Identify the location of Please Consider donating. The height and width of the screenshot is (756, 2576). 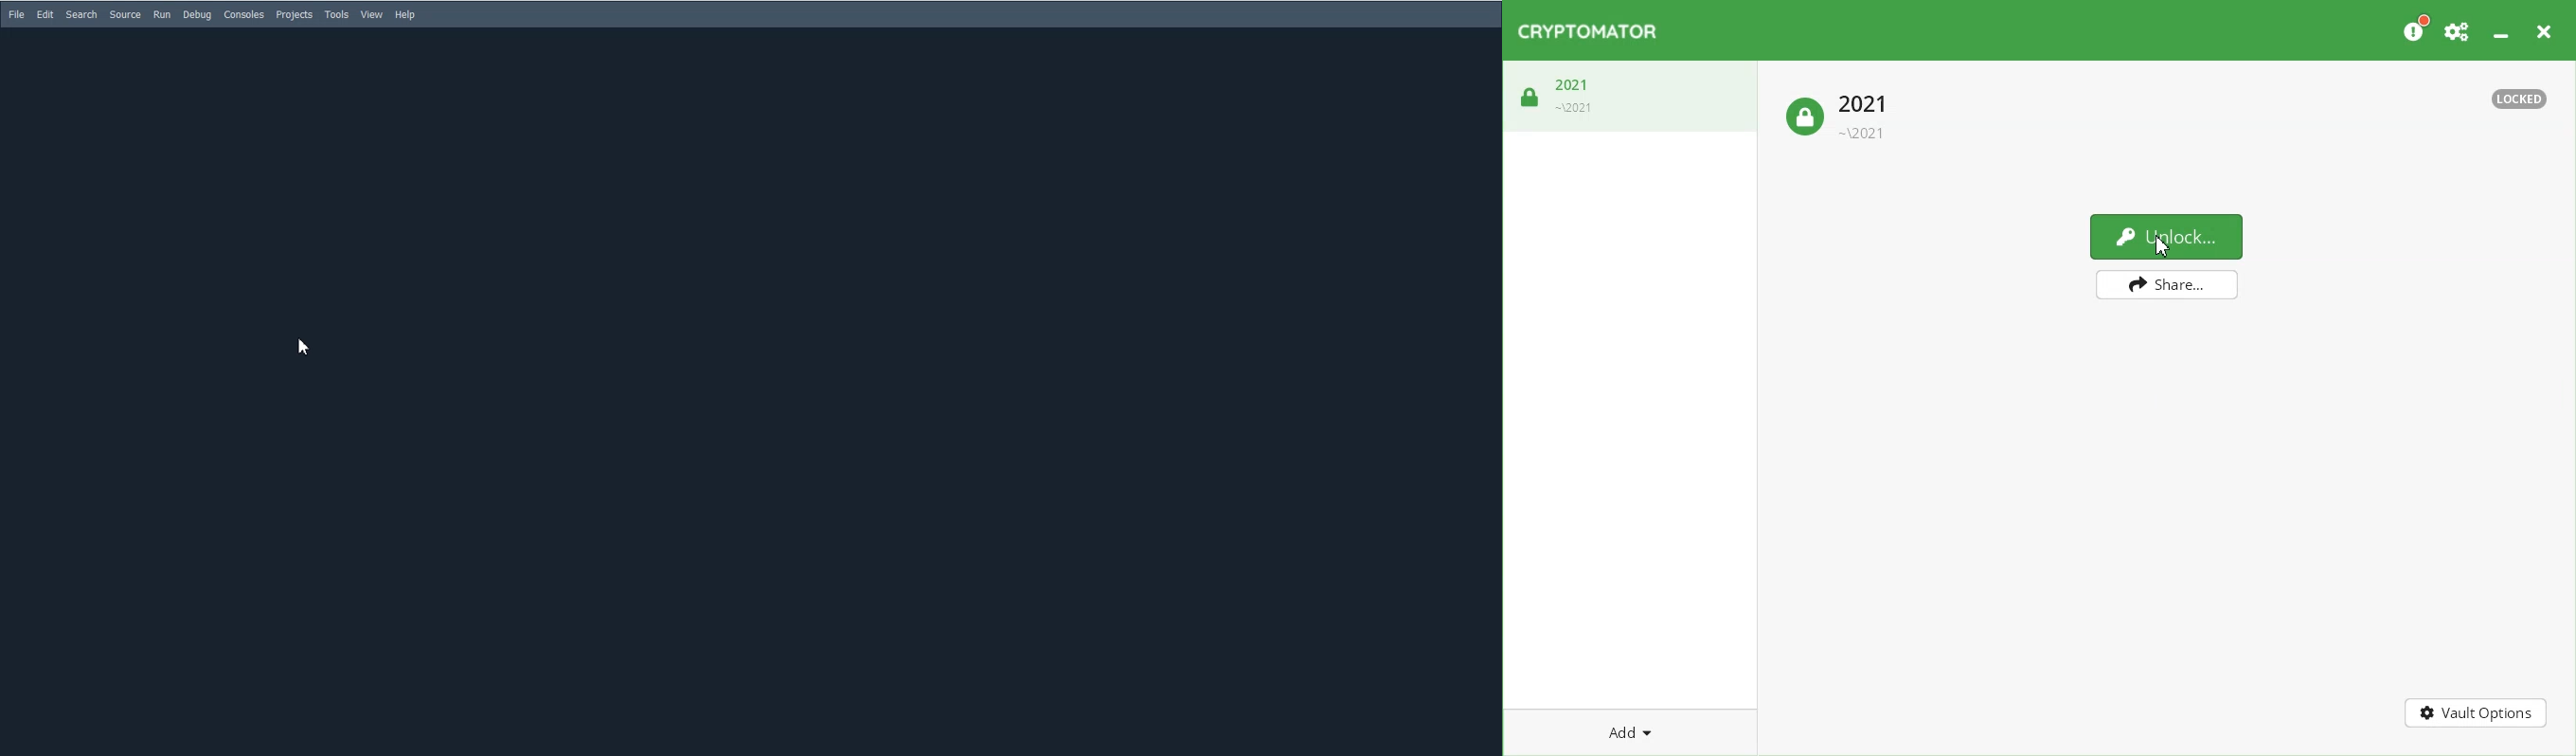
(2415, 28).